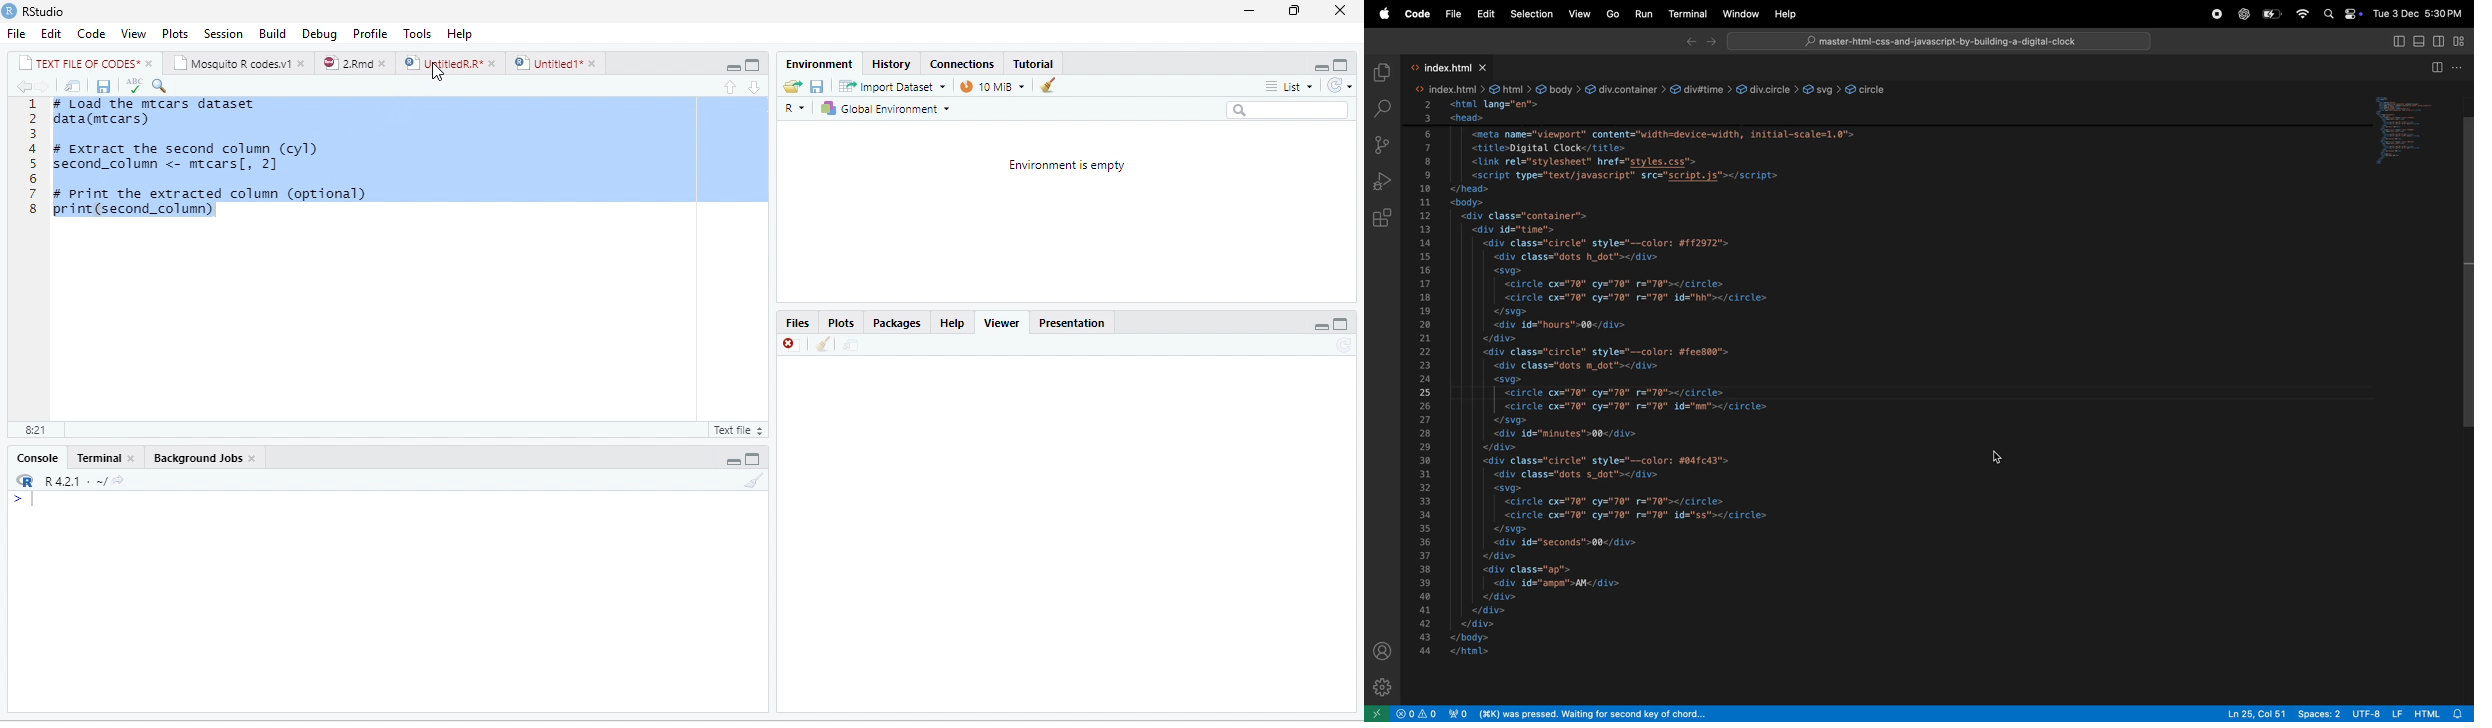 The height and width of the screenshot is (728, 2492). I want to click on 14 MB, so click(993, 86).